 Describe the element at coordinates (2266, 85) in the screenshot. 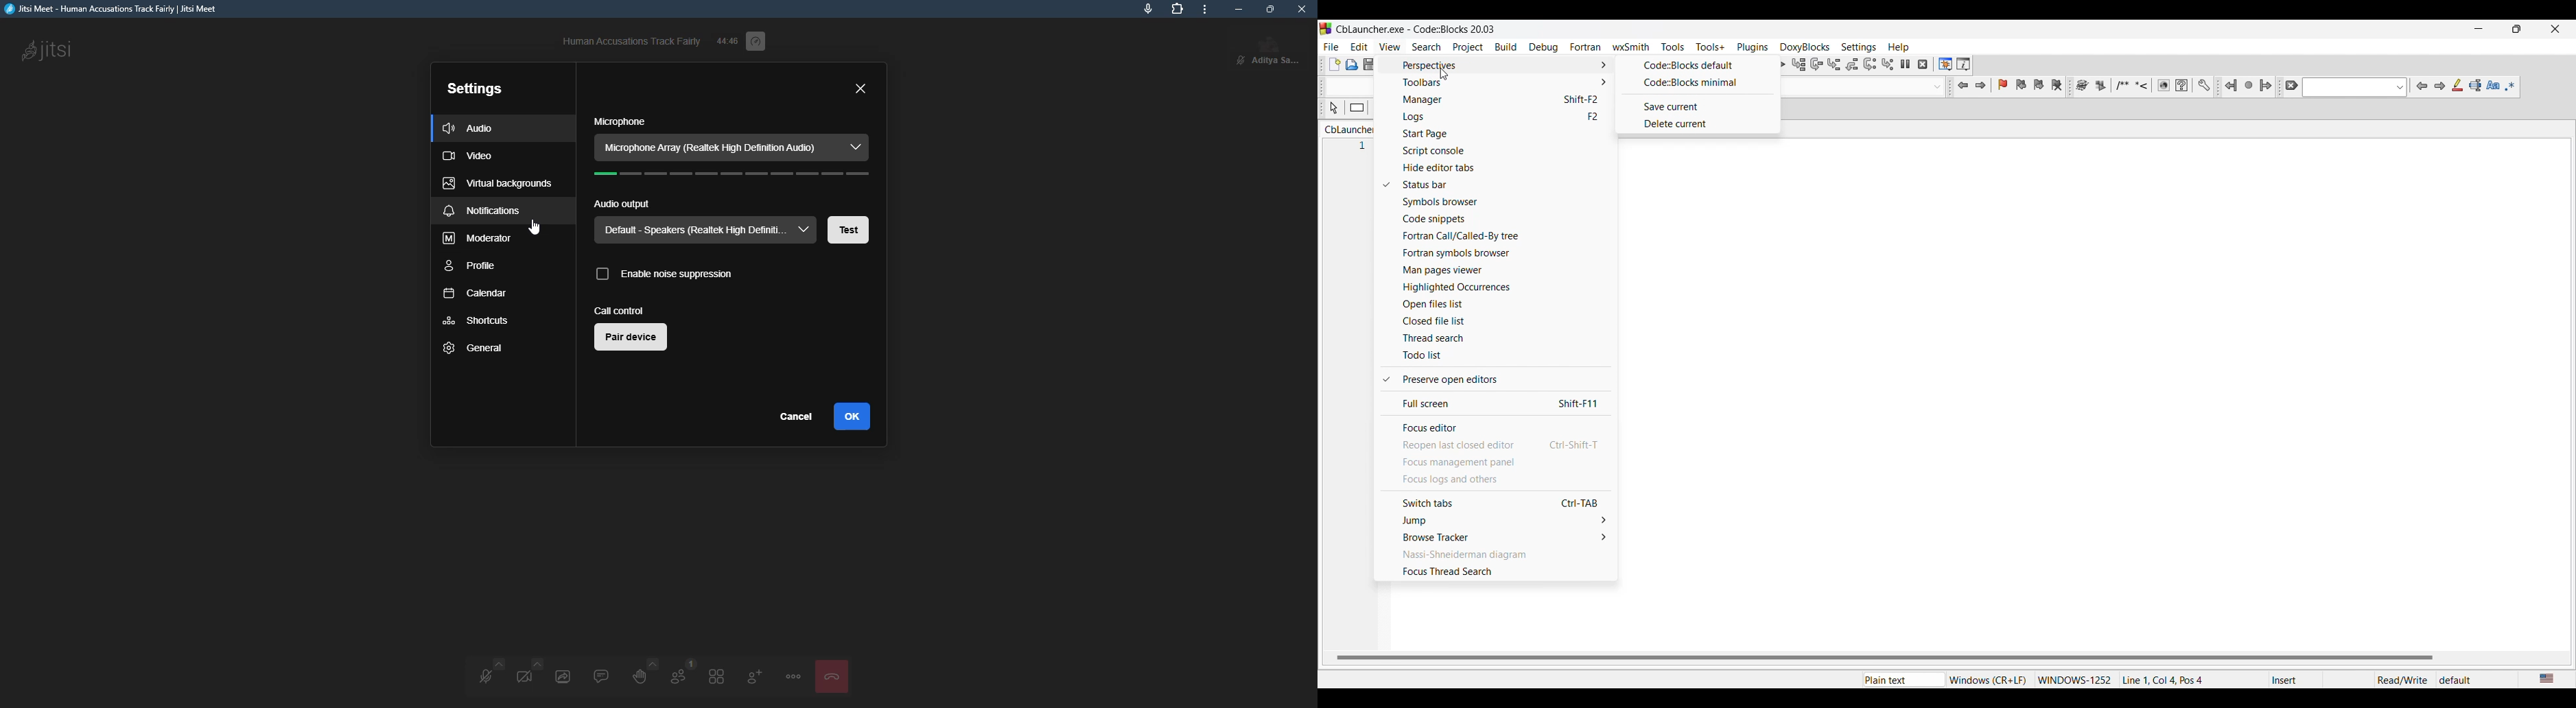

I see `Jump forward` at that location.